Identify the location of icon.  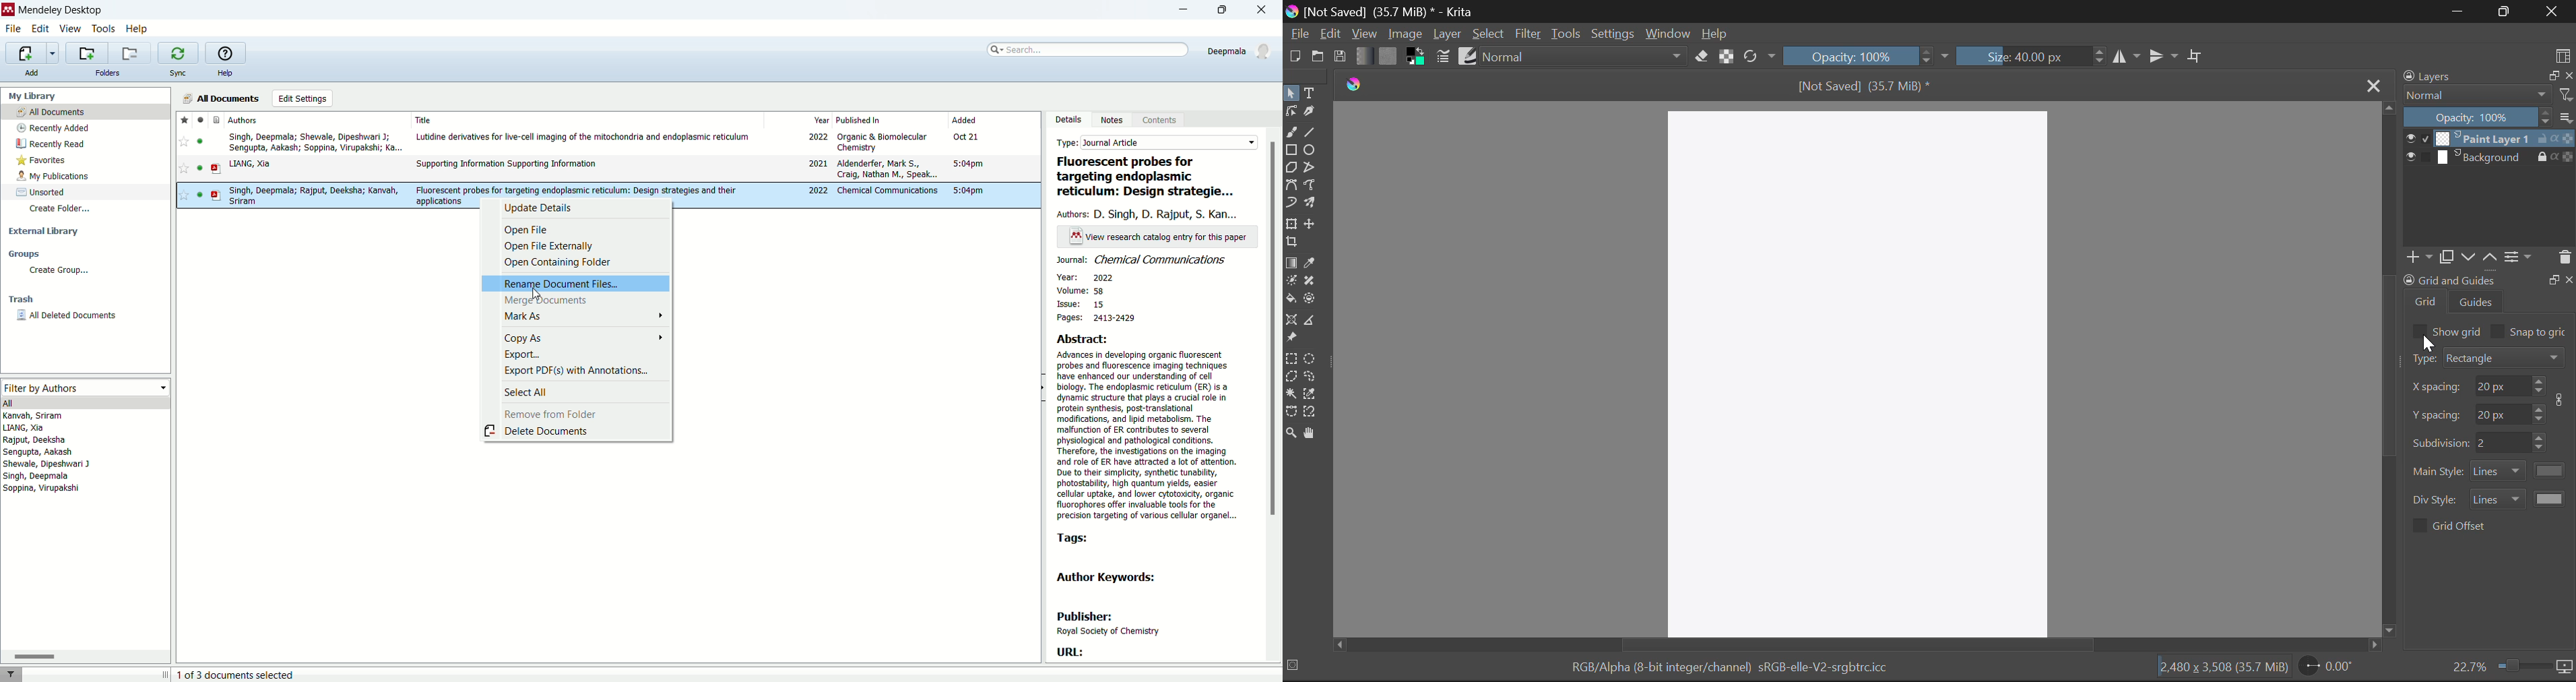
(2563, 400).